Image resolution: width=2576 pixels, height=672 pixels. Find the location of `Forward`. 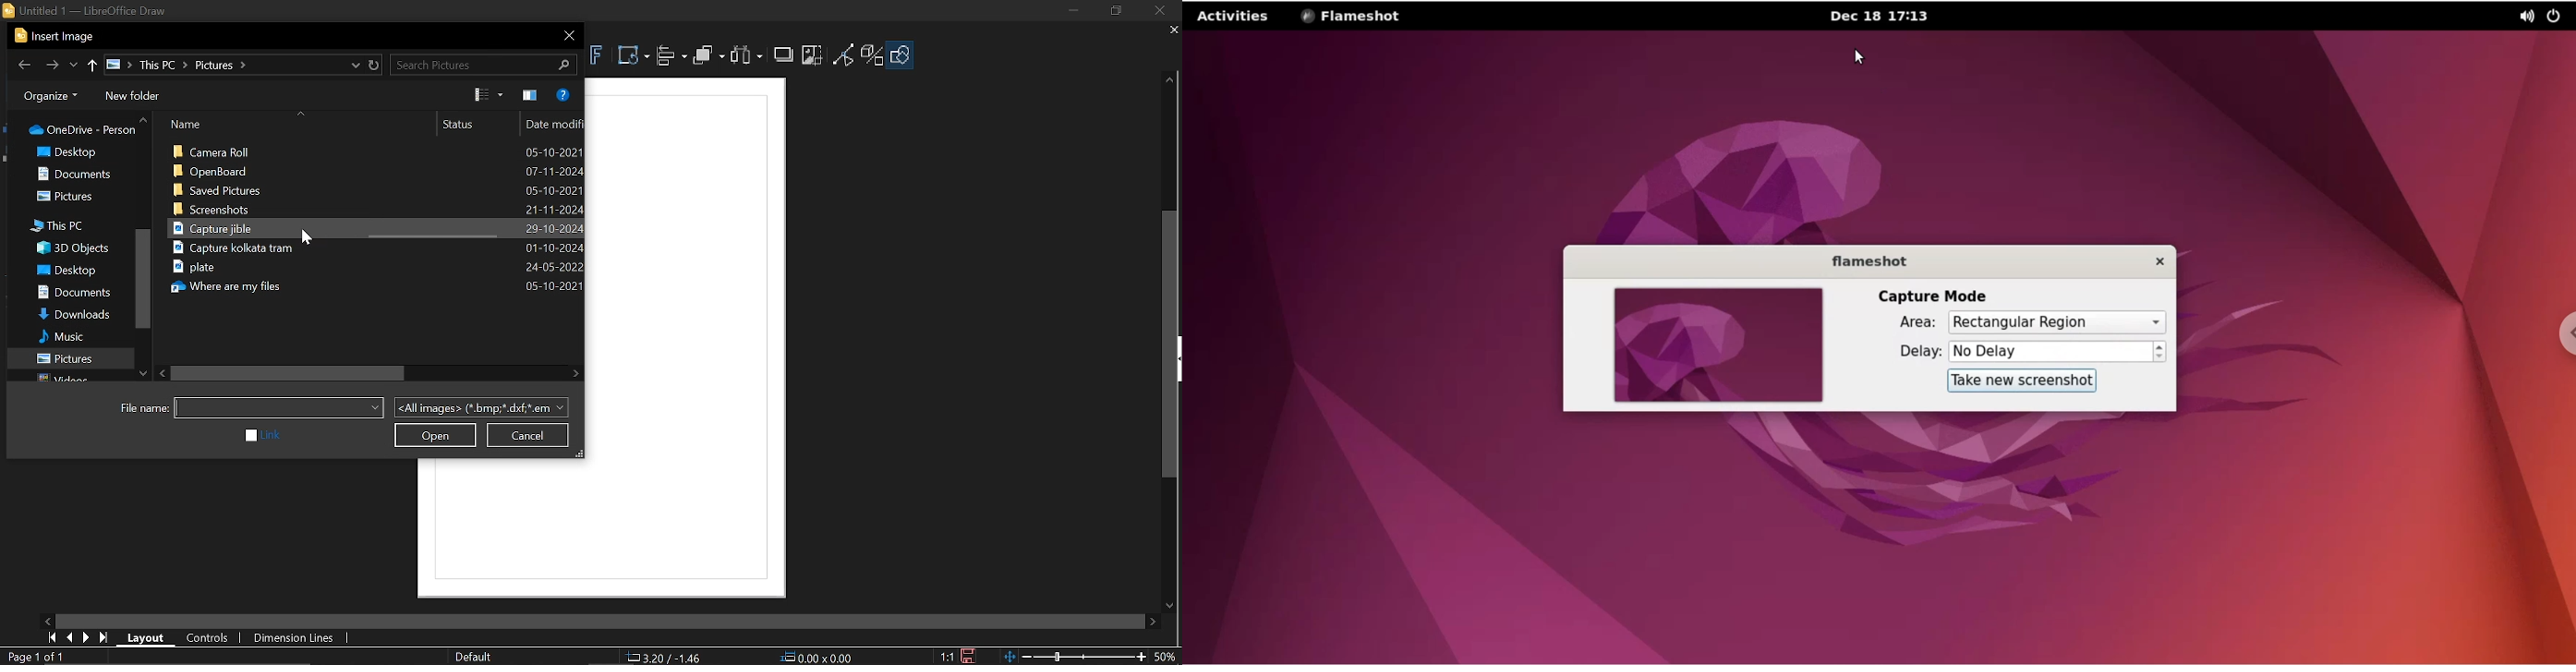

Forward is located at coordinates (52, 66).